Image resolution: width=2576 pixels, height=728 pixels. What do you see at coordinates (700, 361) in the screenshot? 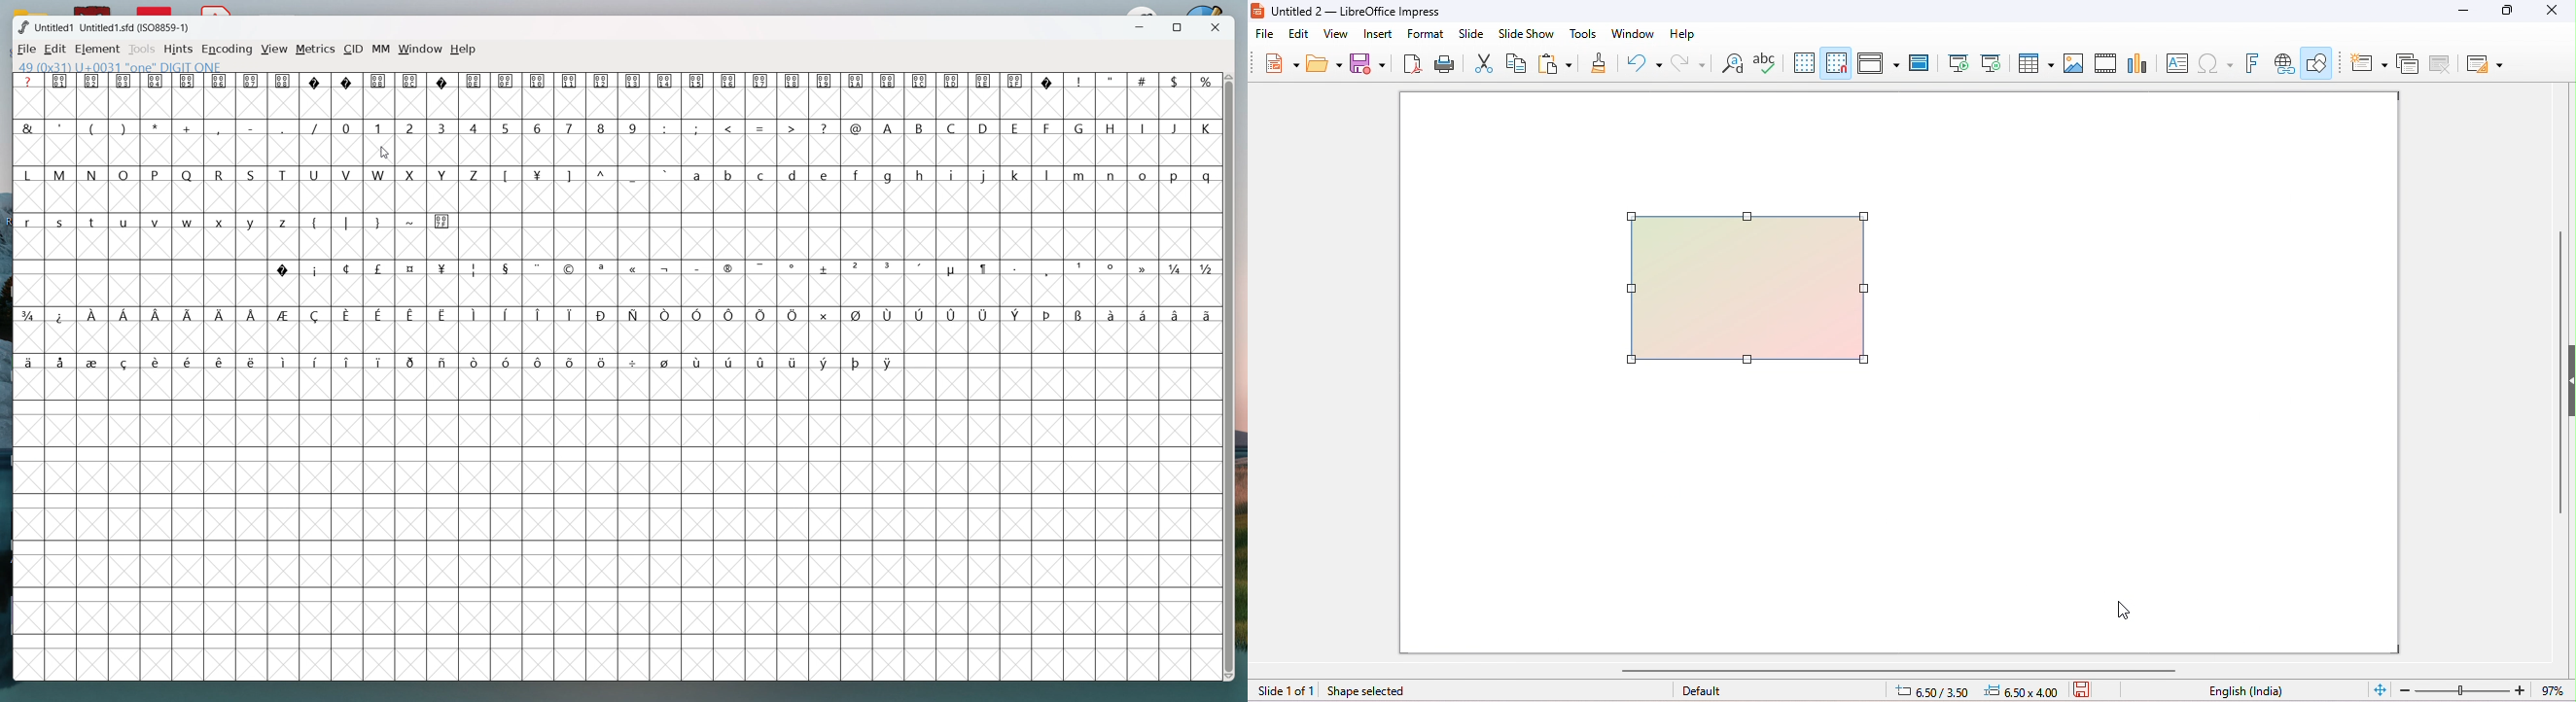
I see `symbol` at bounding box center [700, 361].